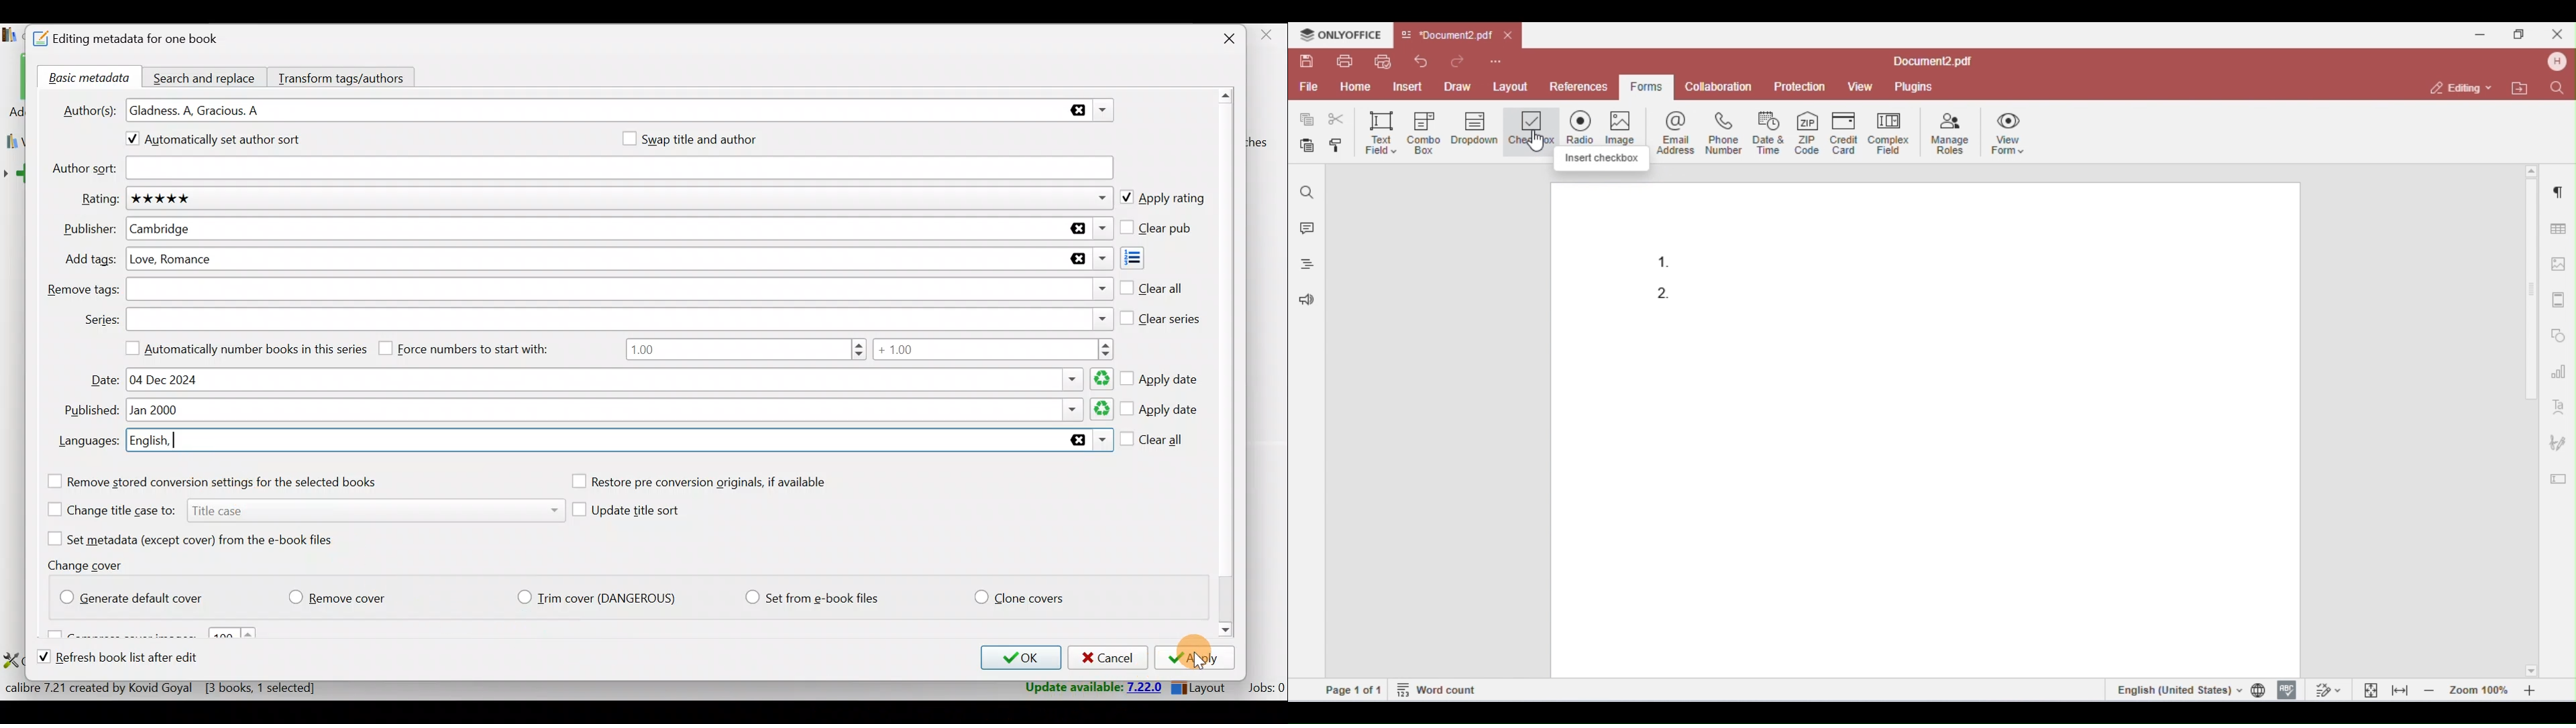 This screenshot has width=2576, height=728. Describe the element at coordinates (1222, 40) in the screenshot. I see `Close` at that location.